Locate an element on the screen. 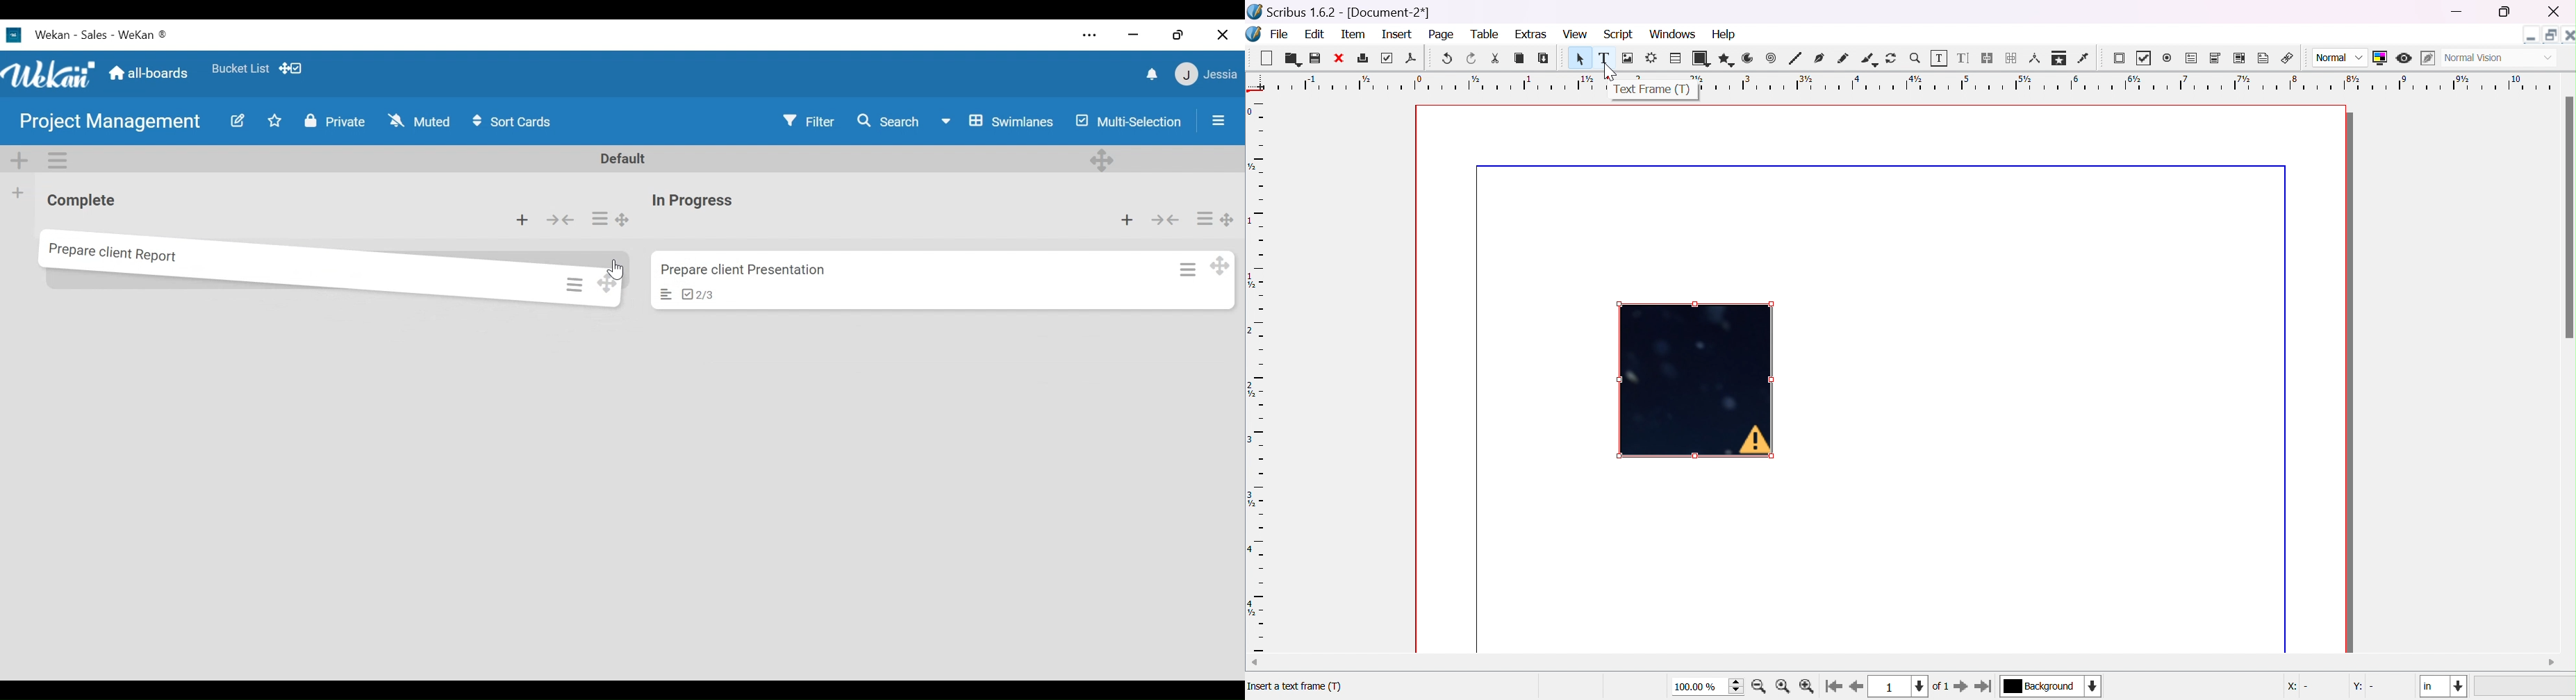 The image size is (2576, 700). select item is located at coordinates (1581, 60).